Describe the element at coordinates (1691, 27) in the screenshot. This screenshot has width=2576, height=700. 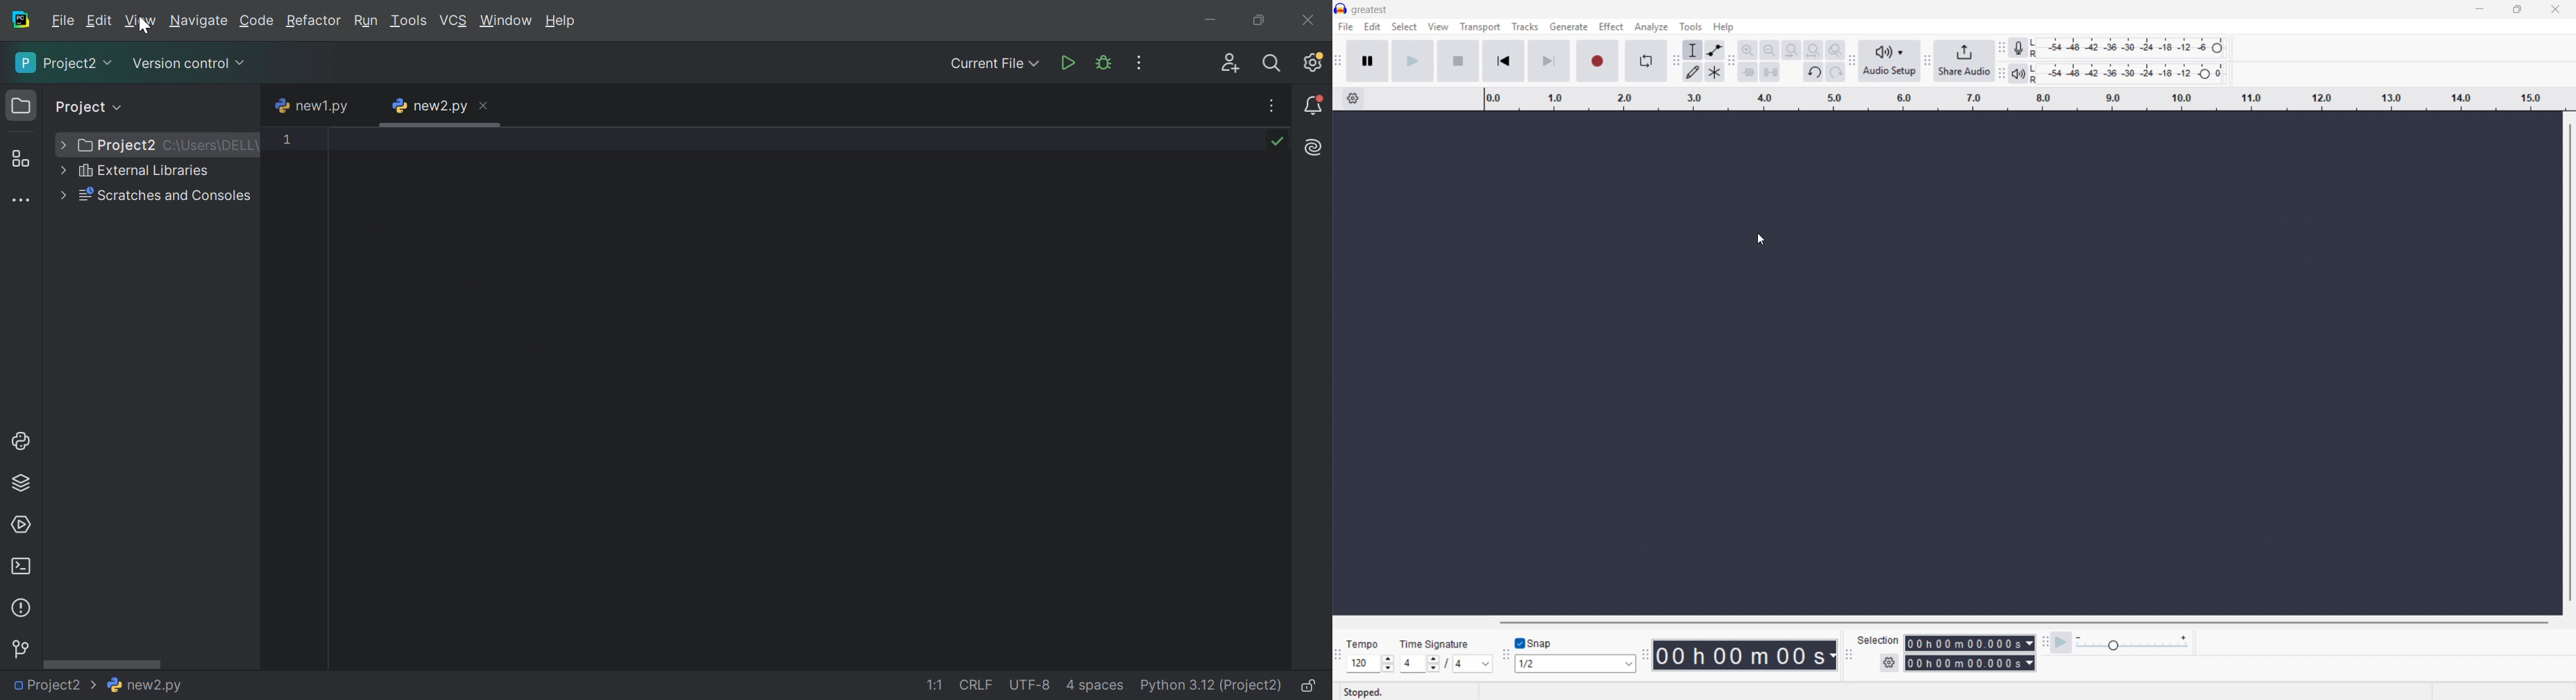
I see `Tools ` at that location.